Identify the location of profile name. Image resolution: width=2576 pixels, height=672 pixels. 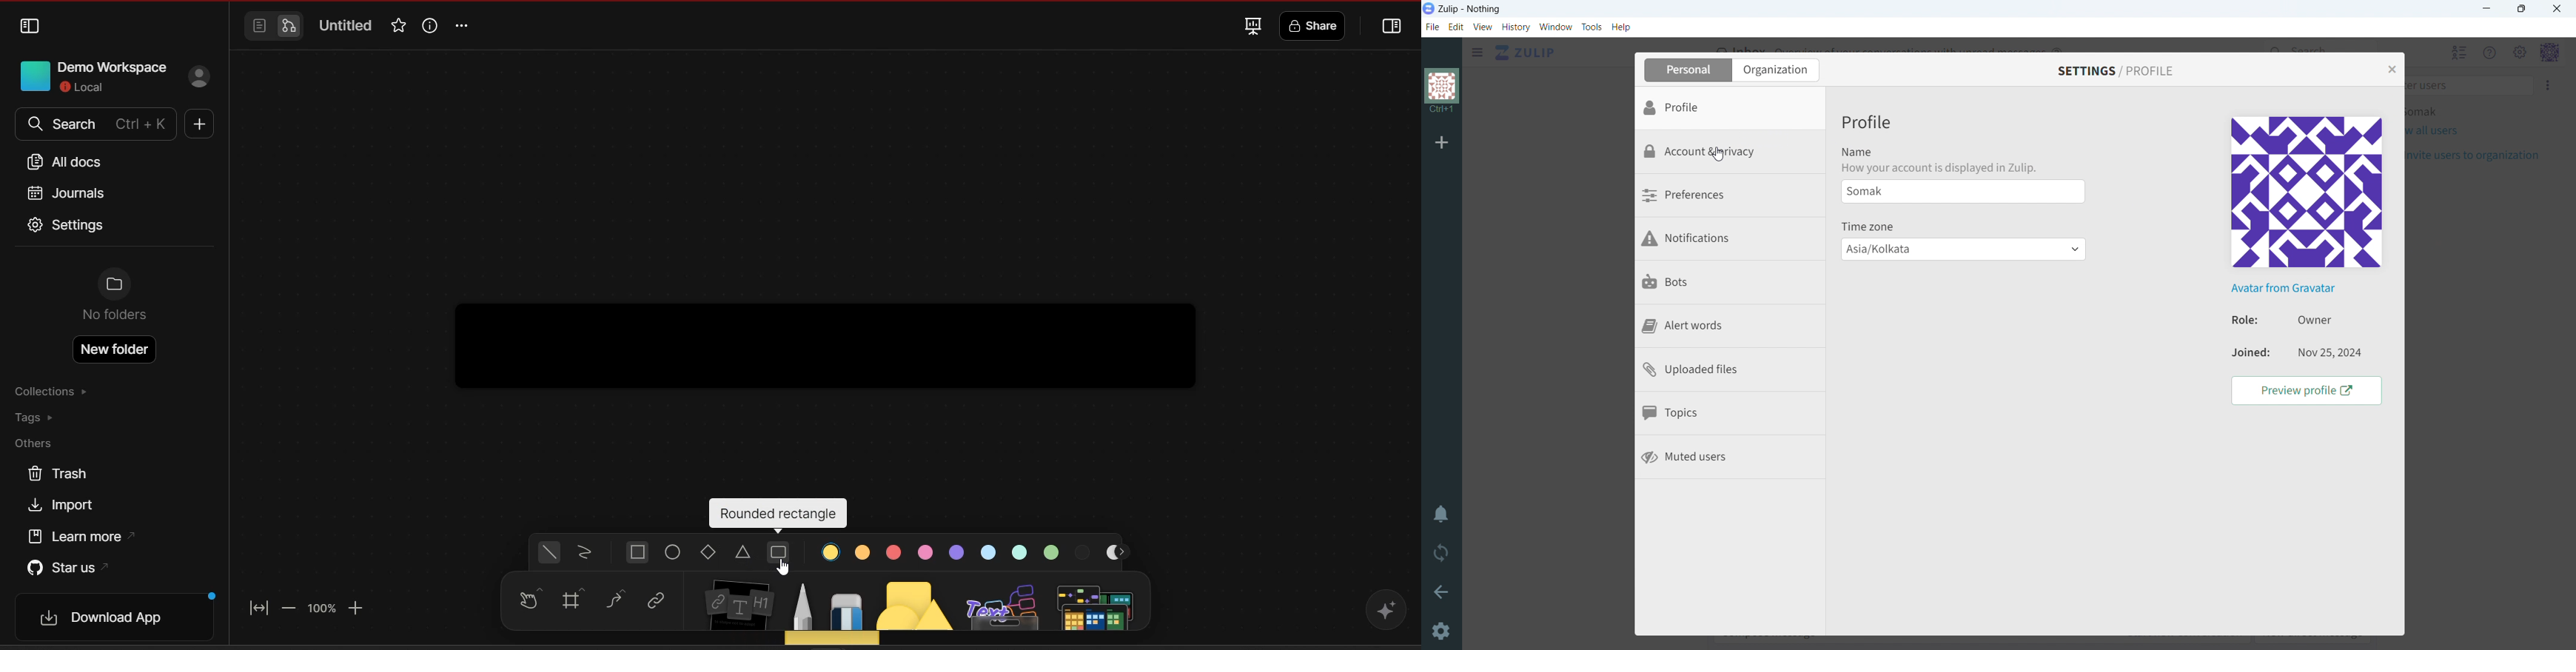
(1962, 191).